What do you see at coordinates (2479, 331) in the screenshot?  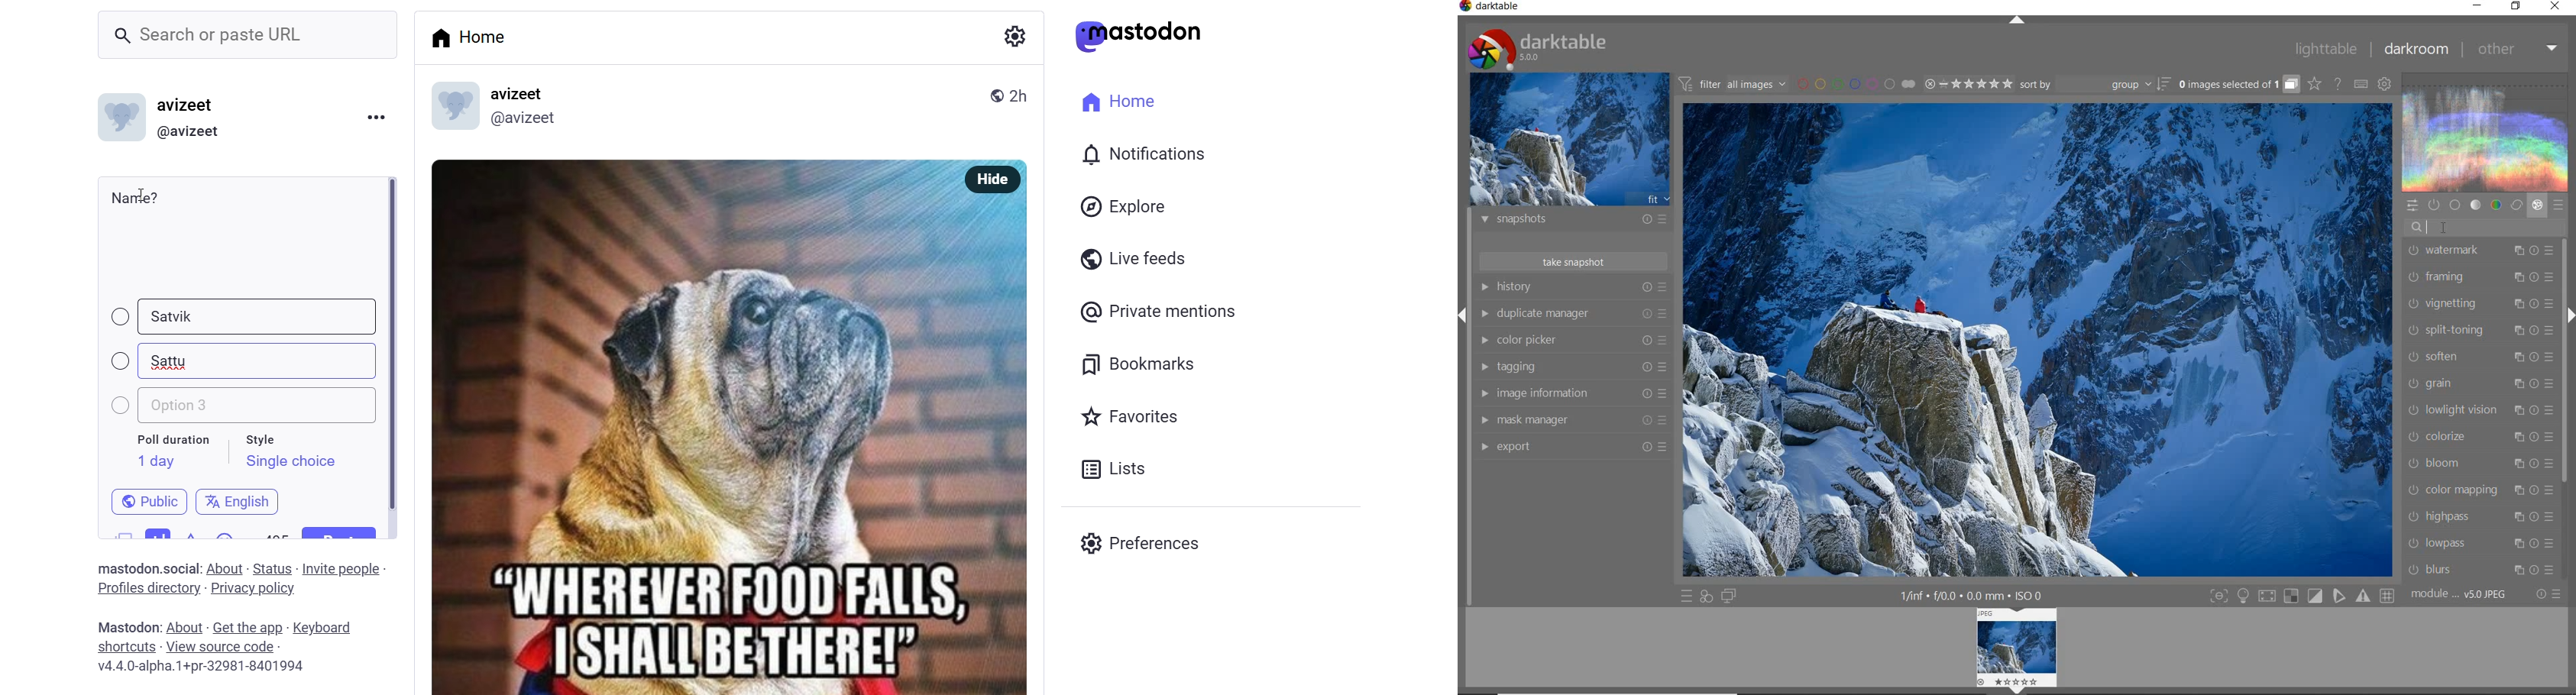 I see `split-toning` at bounding box center [2479, 331].